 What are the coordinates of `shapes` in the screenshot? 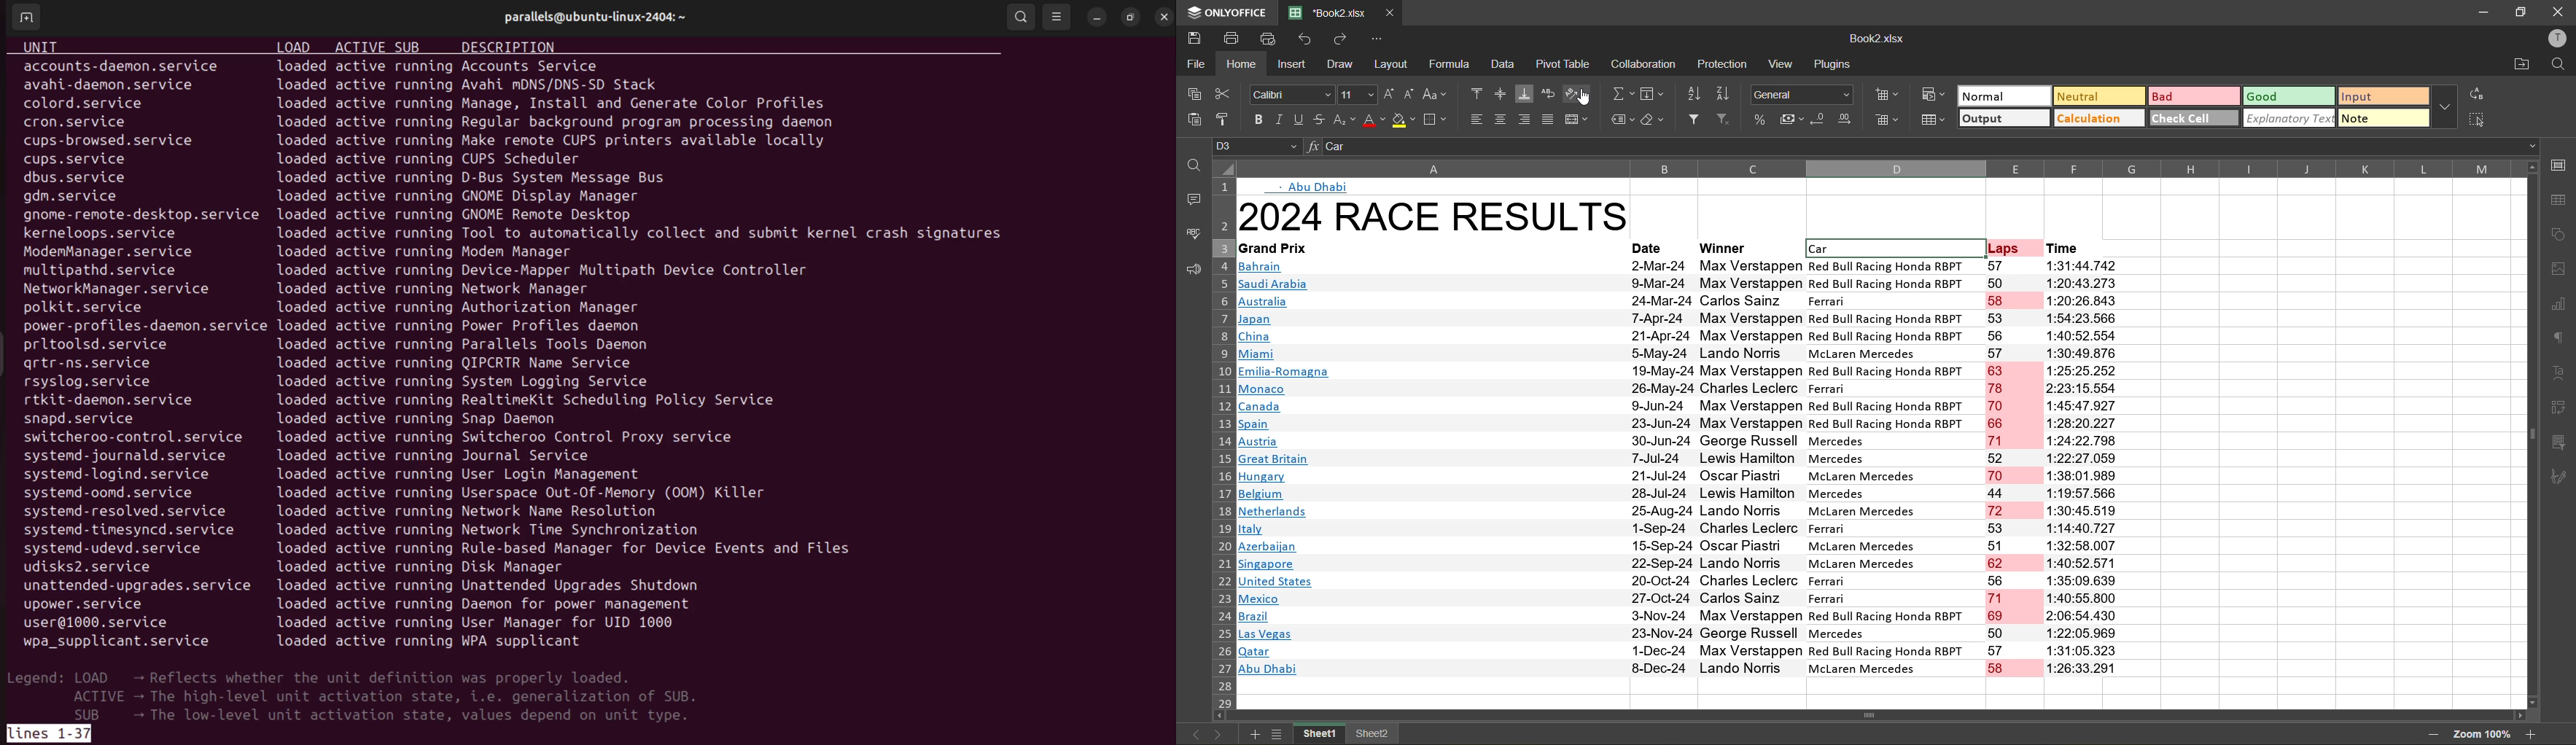 It's located at (2563, 233).